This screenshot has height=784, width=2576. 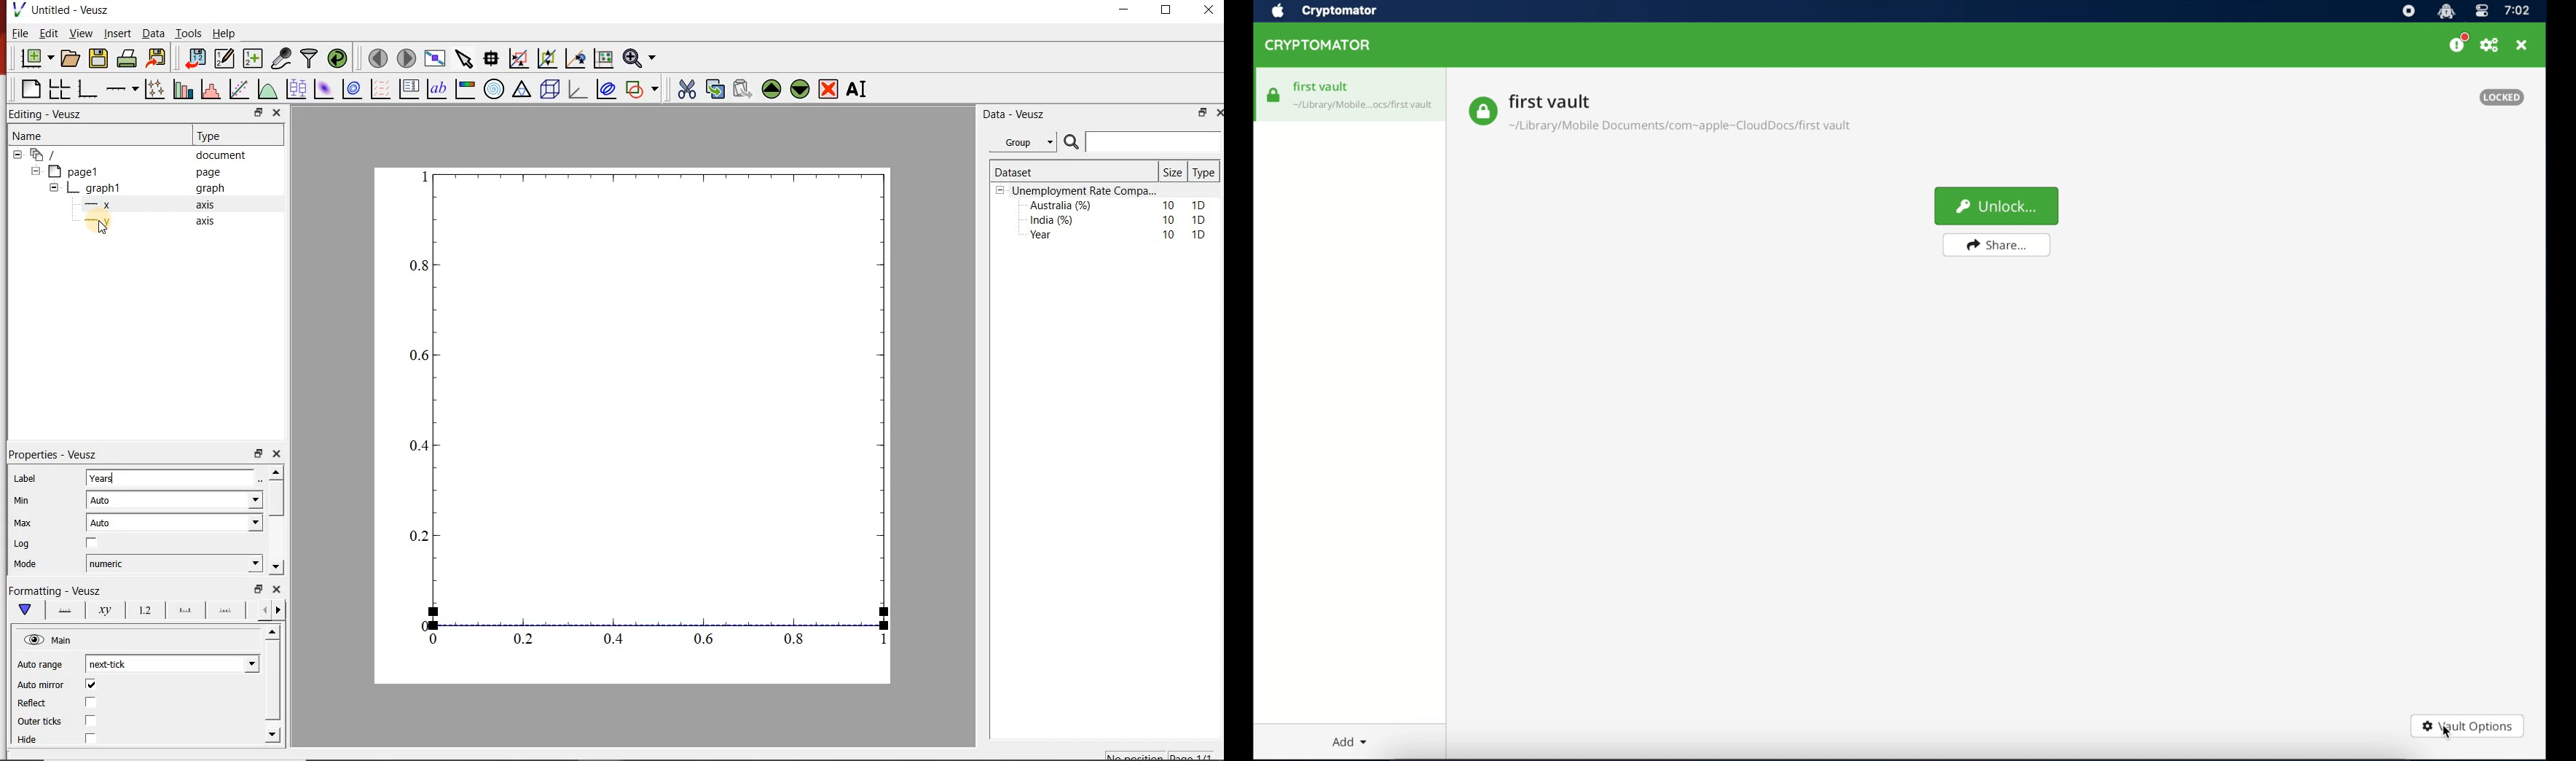 What do you see at coordinates (156, 204) in the screenshot?
I see `x axis` at bounding box center [156, 204].